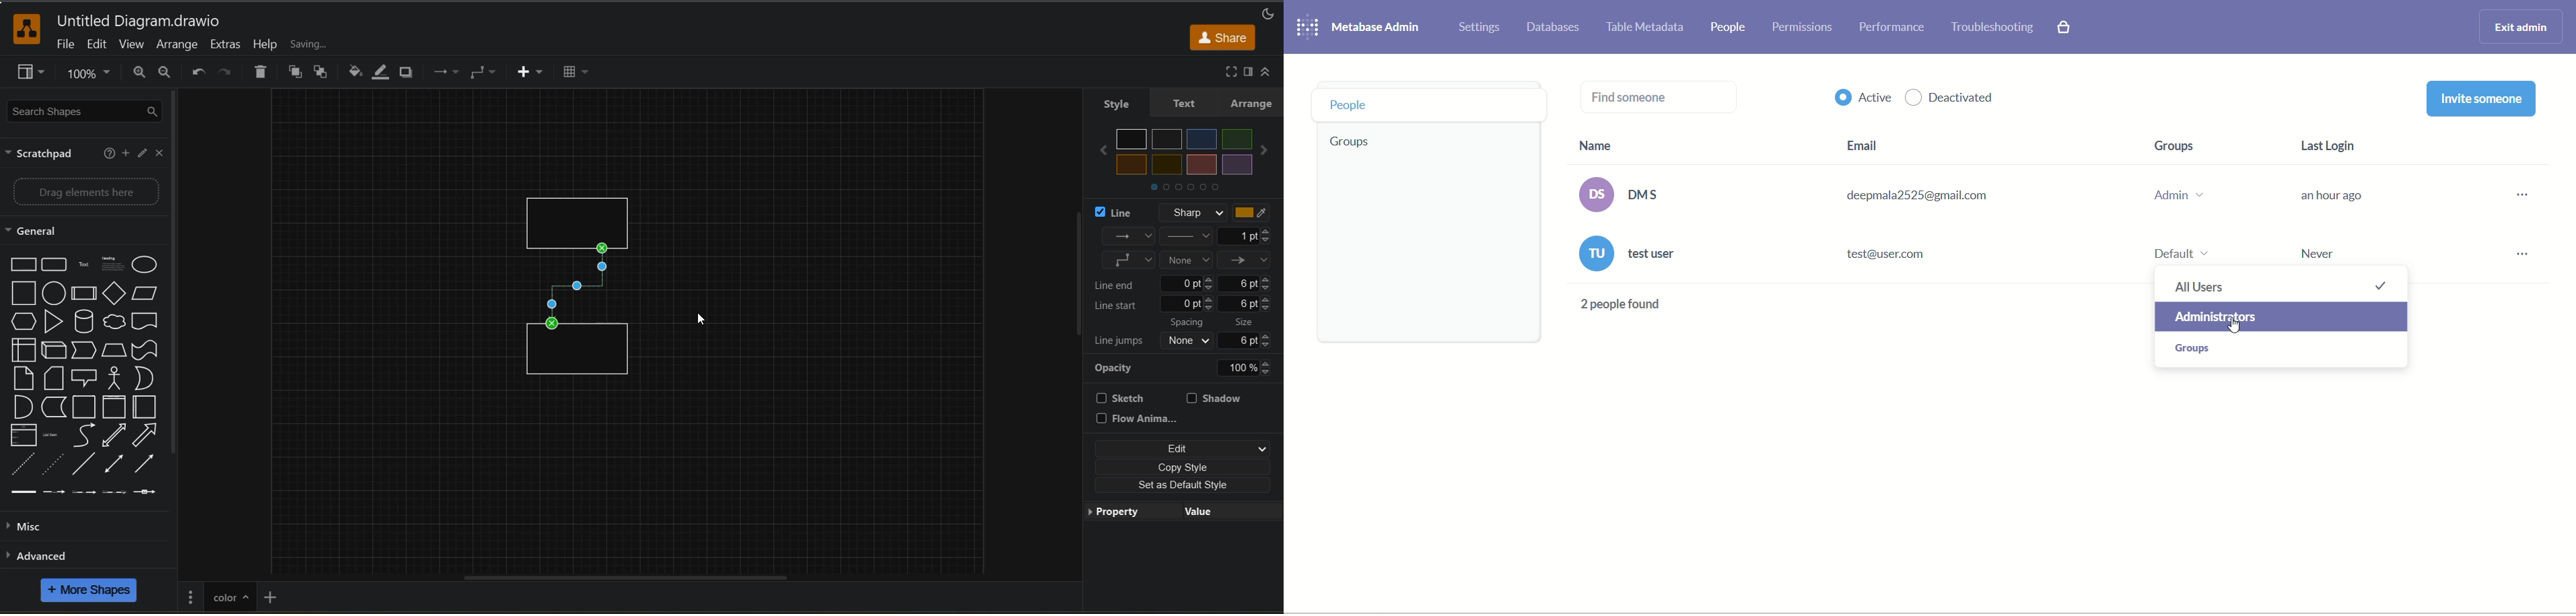 The height and width of the screenshot is (616, 2576). Describe the element at coordinates (118, 378) in the screenshot. I see `Actor` at that location.